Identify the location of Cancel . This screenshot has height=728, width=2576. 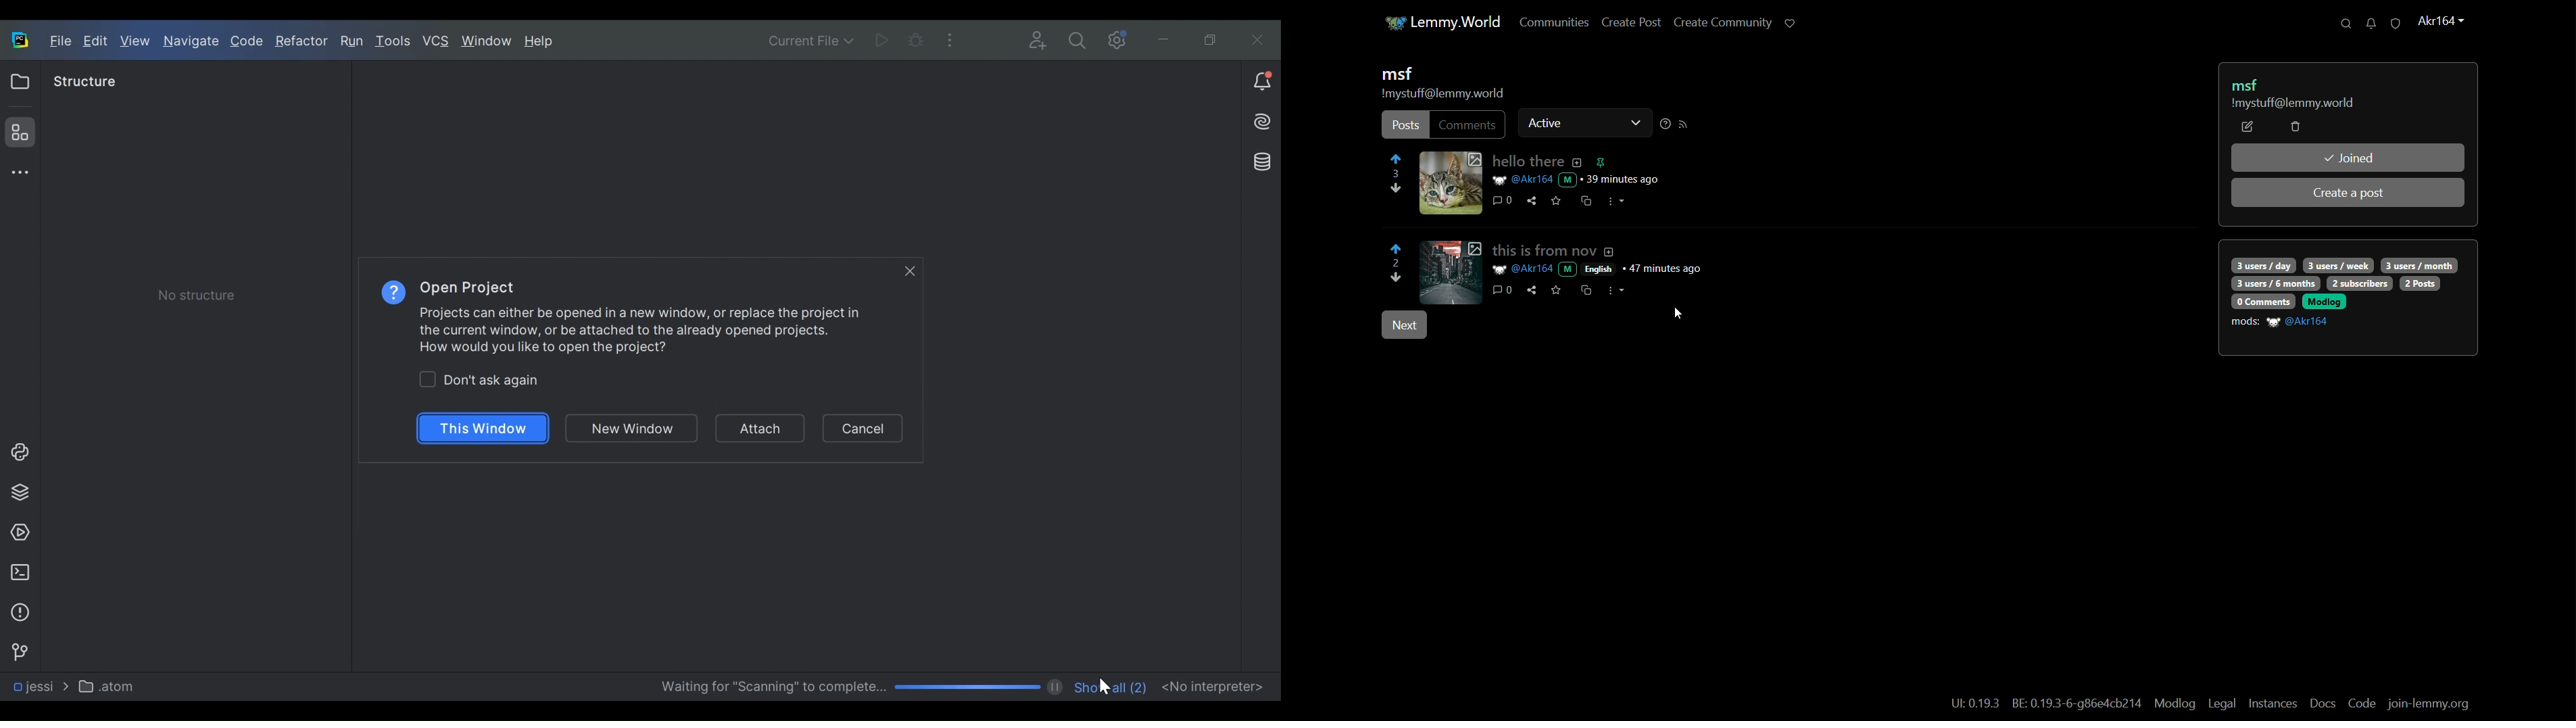
(863, 431).